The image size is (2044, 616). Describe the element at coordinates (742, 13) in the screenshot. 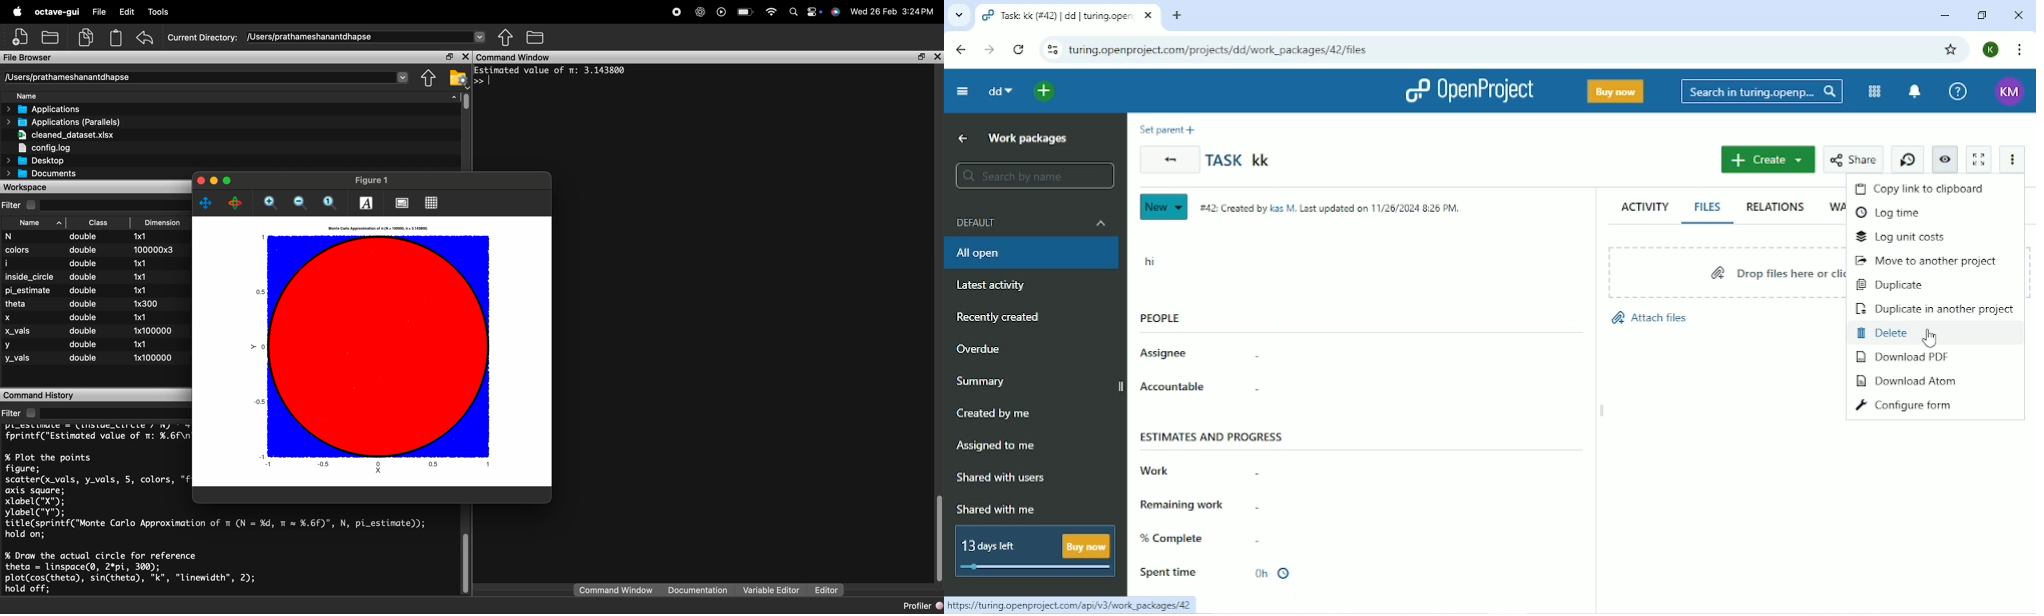

I see `battery` at that location.